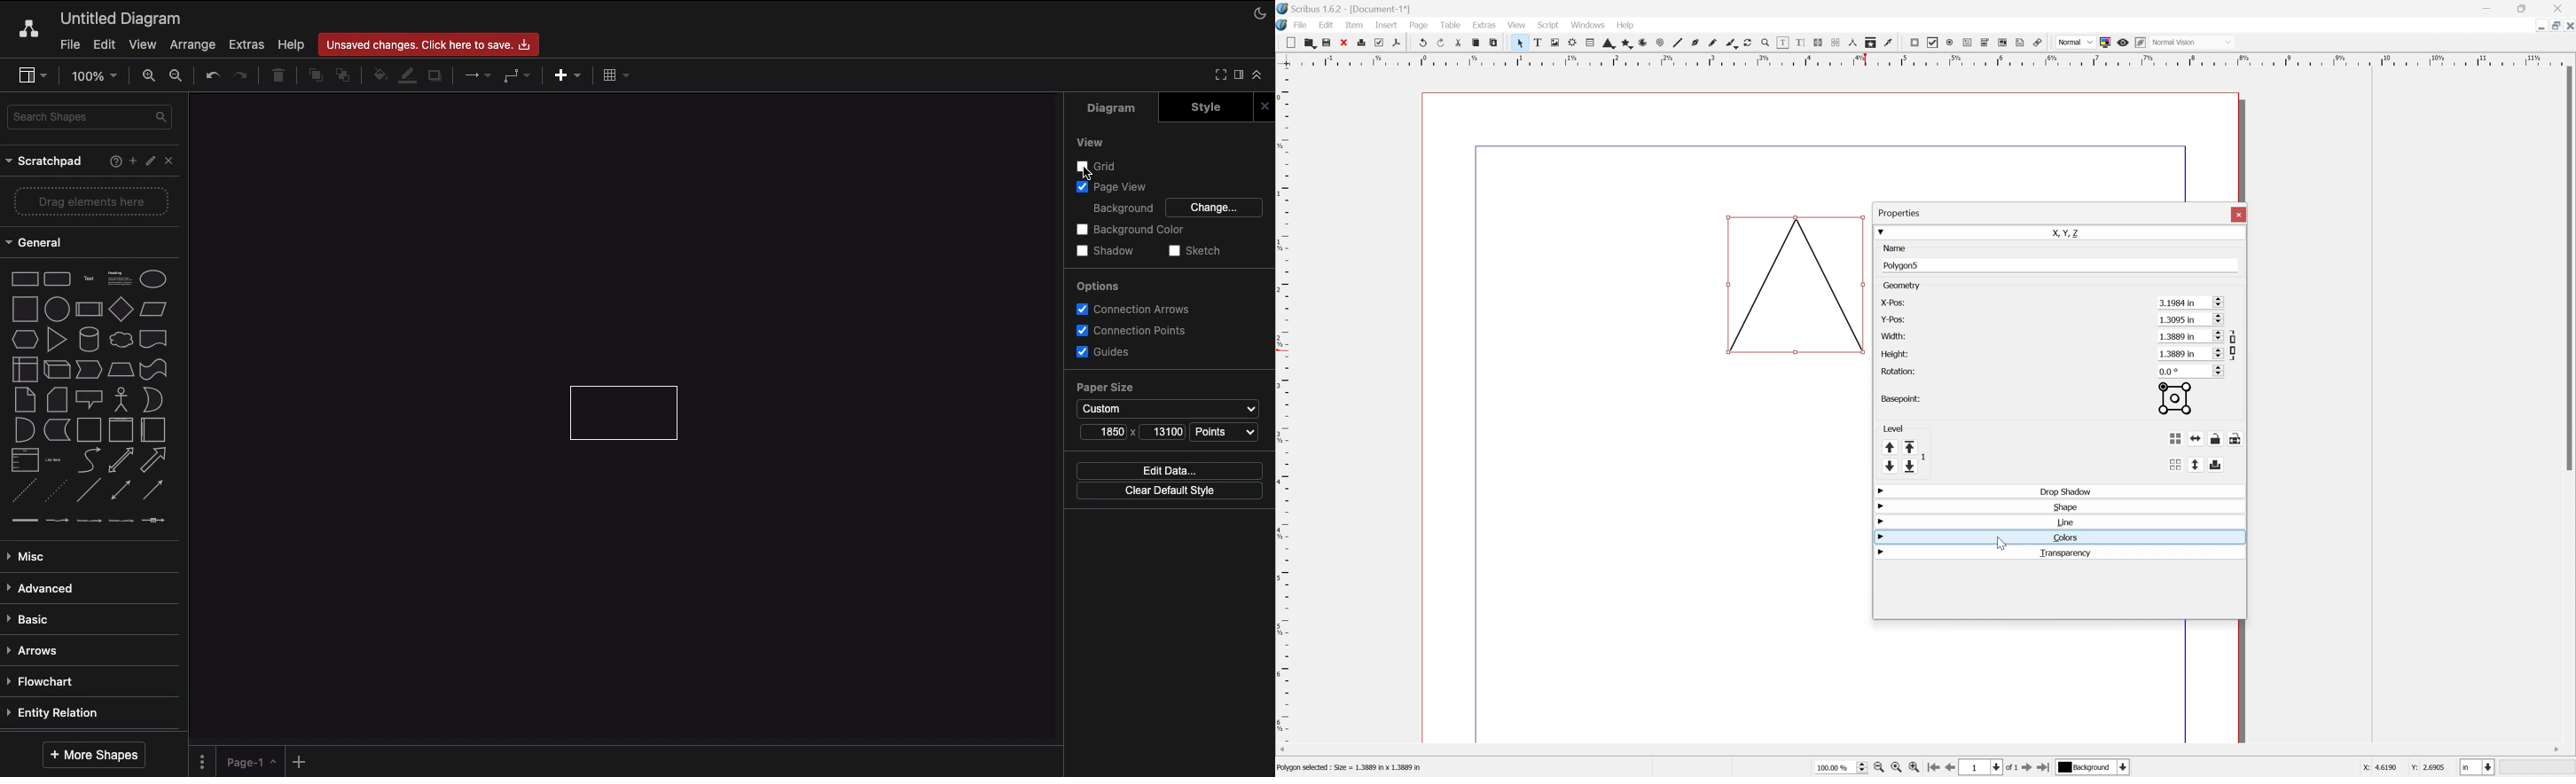 This screenshot has width=2576, height=784. I want to click on Level, so click(1893, 427).